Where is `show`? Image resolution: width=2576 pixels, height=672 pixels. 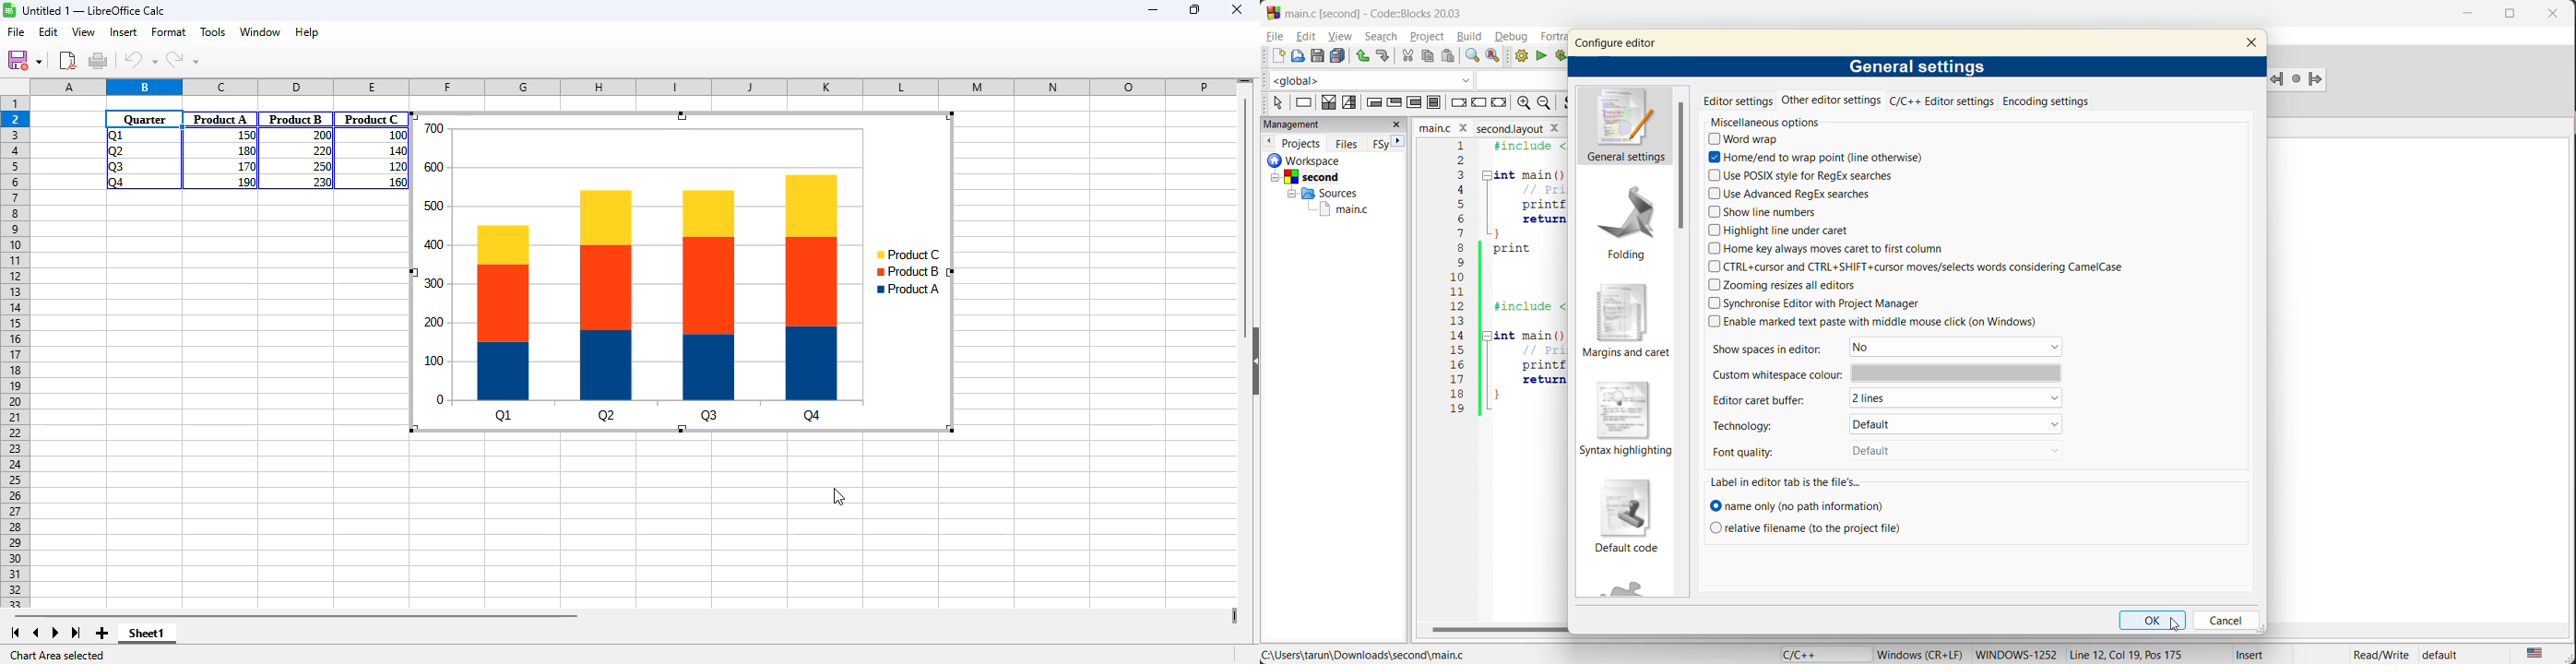
show is located at coordinates (1252, 362).